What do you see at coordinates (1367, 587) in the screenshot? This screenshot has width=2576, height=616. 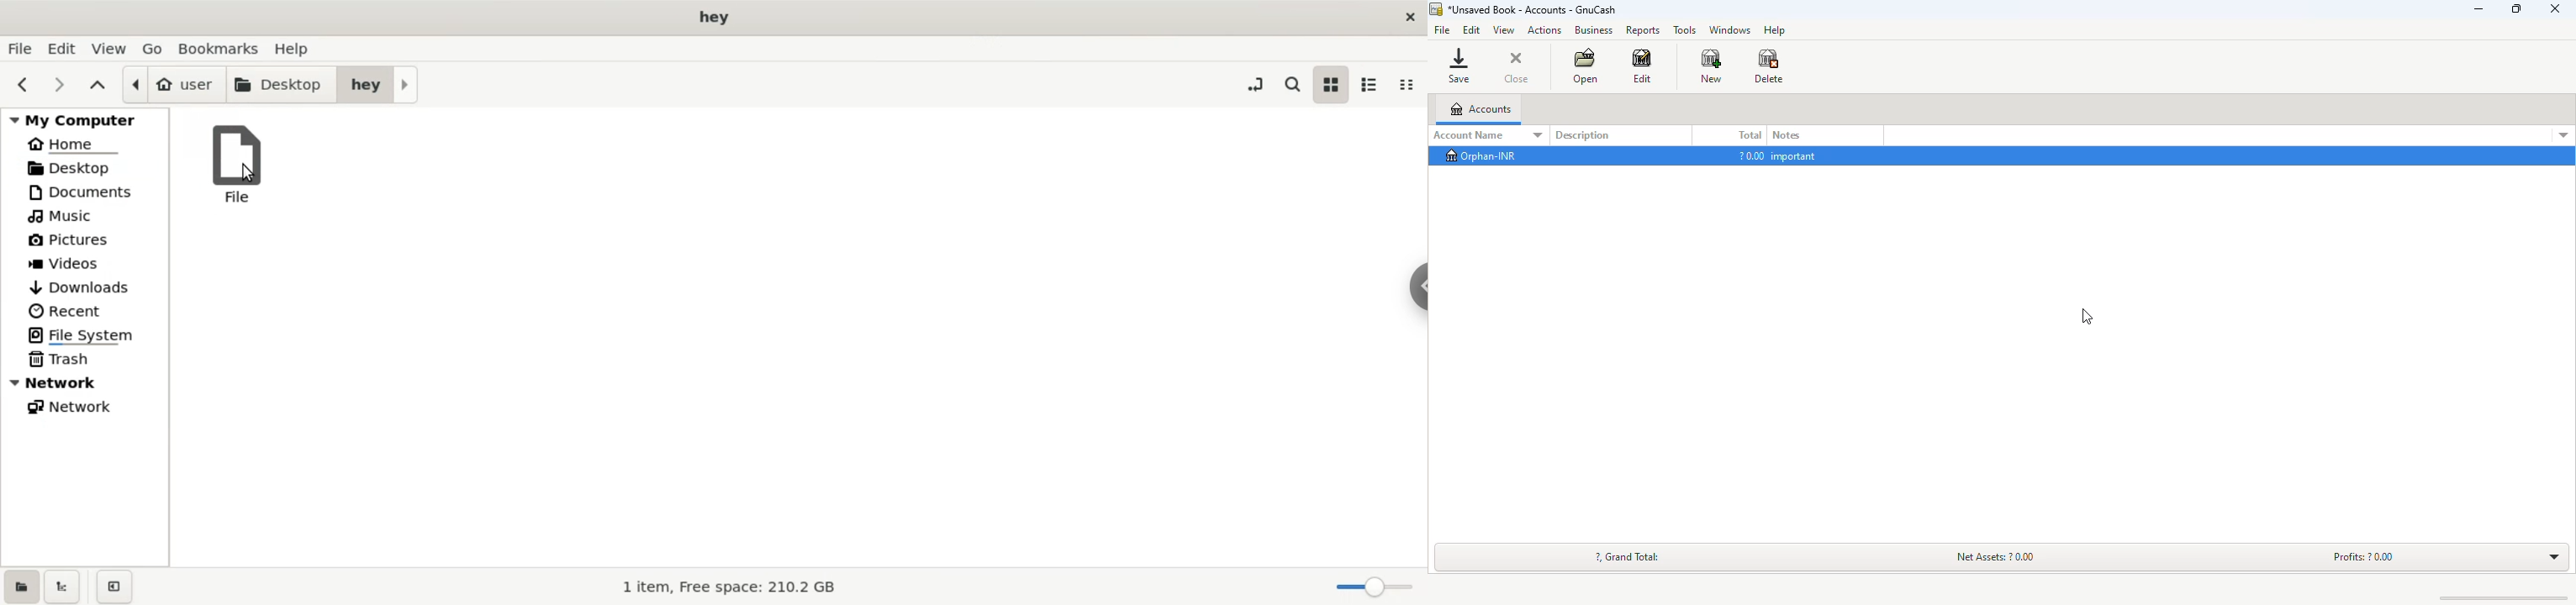 I see `zoom` at bounding box center [1367, 587].